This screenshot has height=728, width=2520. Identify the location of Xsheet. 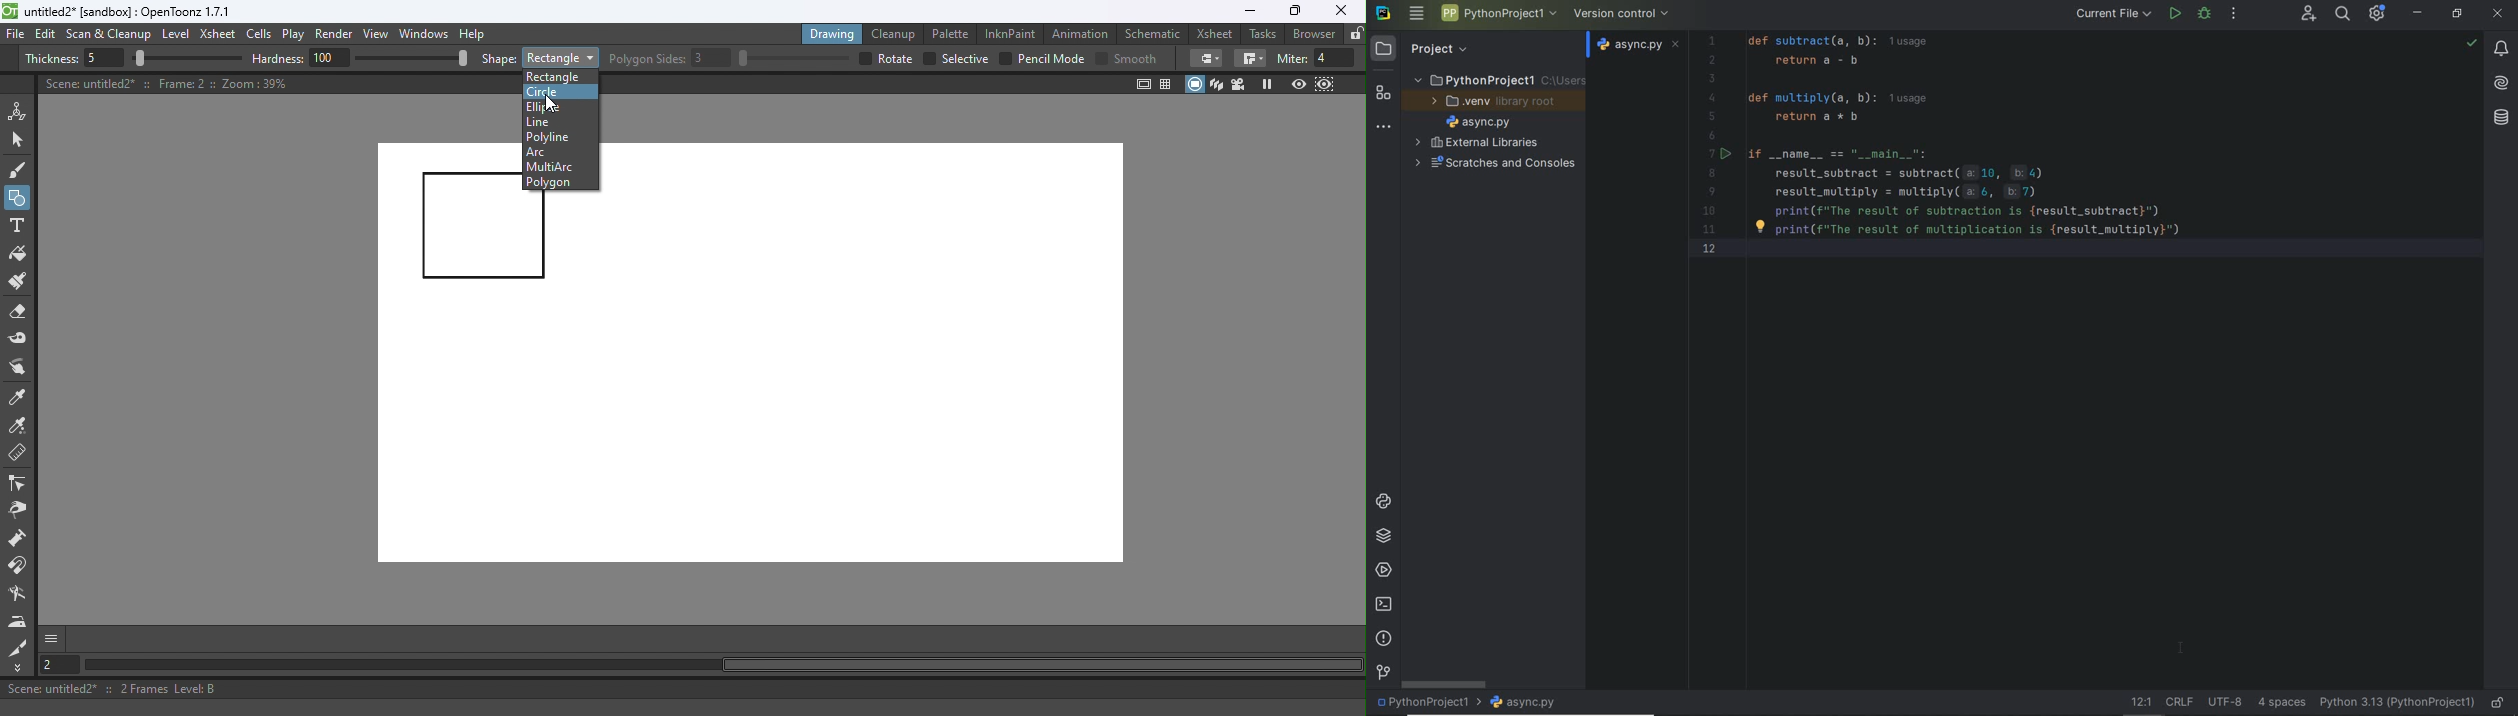
(1217, 33).